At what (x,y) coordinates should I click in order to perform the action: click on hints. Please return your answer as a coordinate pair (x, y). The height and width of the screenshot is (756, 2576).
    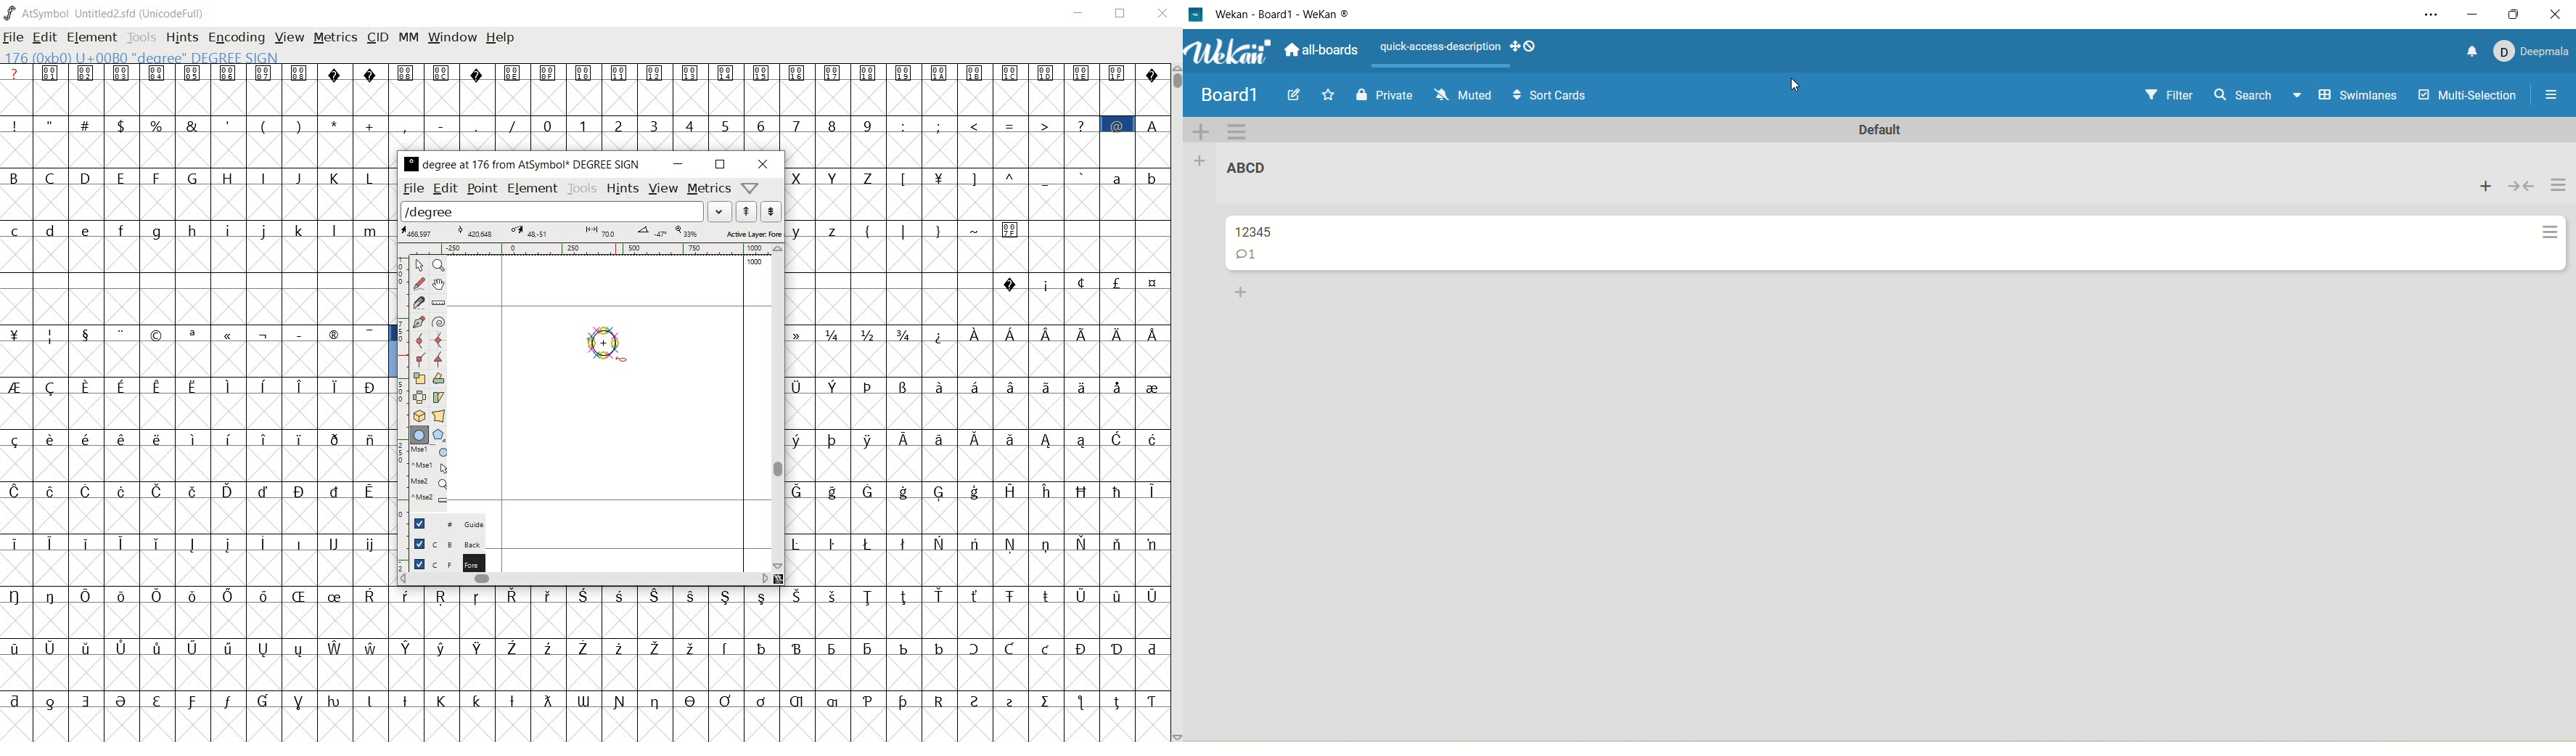
    Looking at the image, I should click on (181, 38).